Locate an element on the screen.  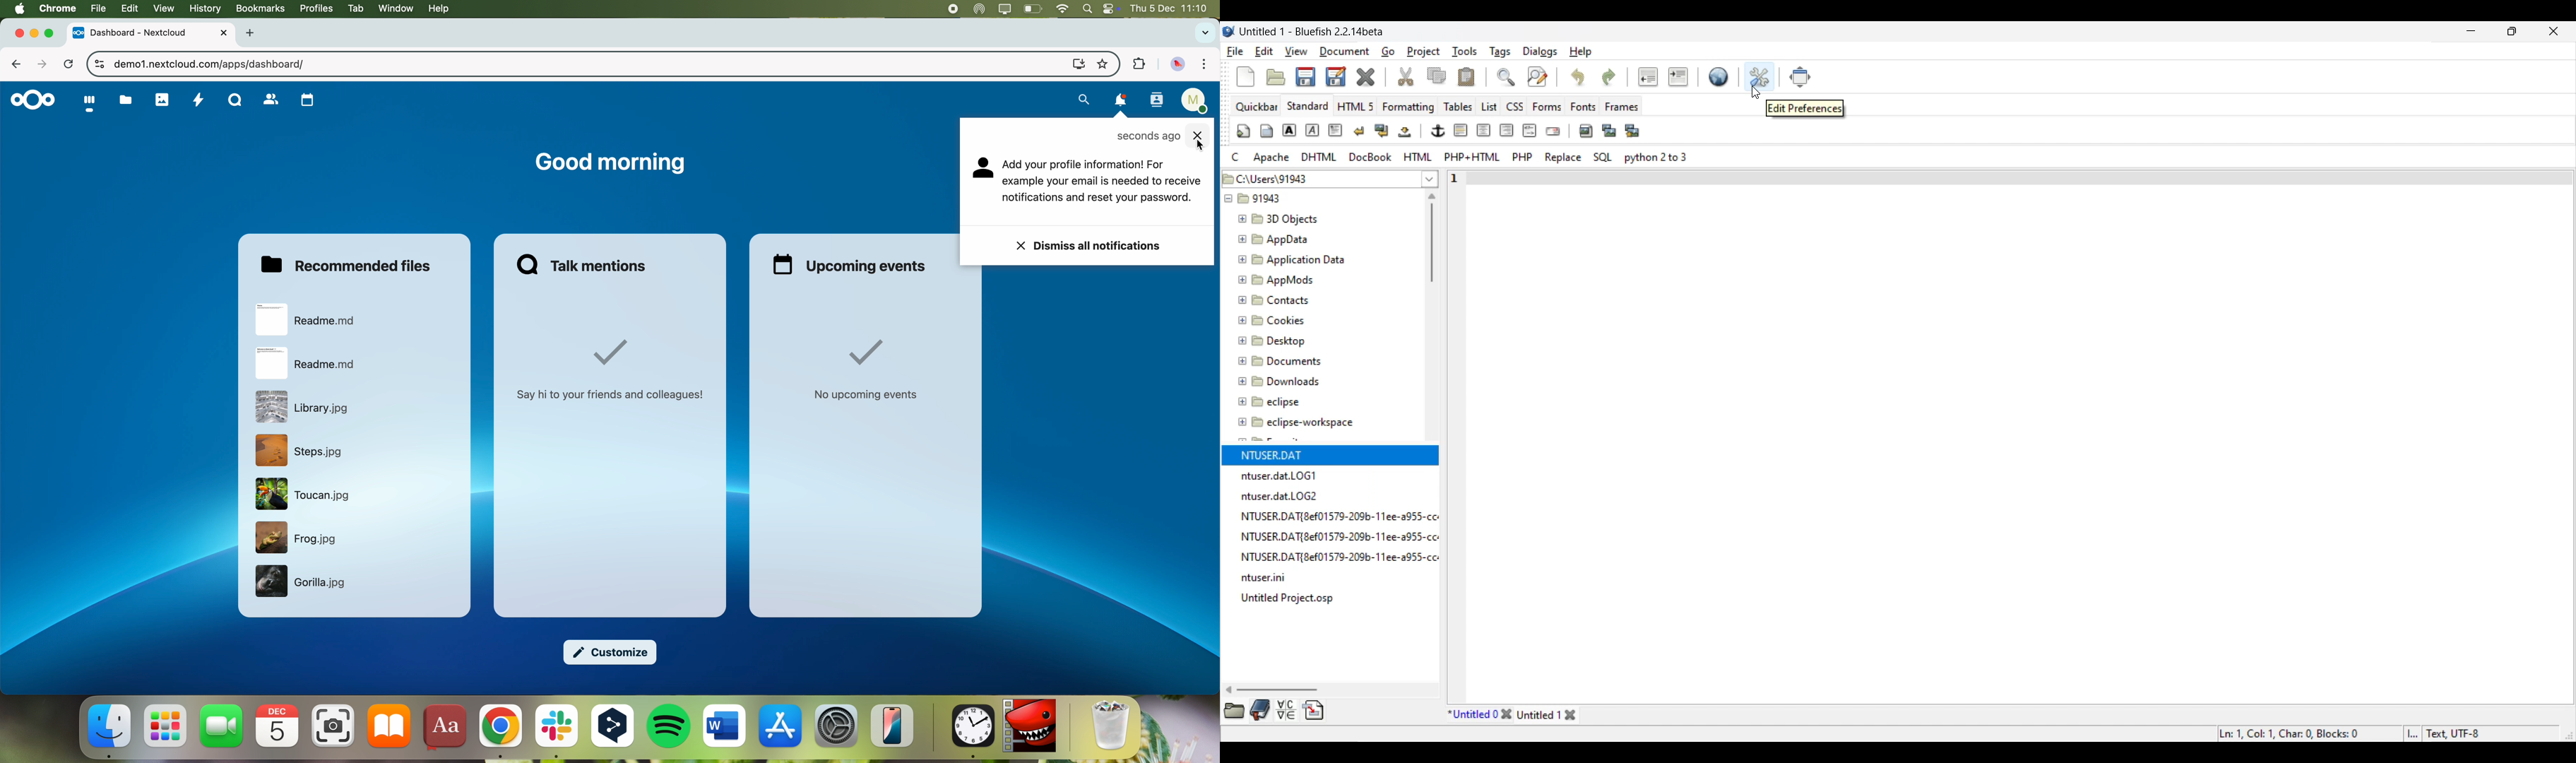
navigate foward is located at coordinates (43, 64).